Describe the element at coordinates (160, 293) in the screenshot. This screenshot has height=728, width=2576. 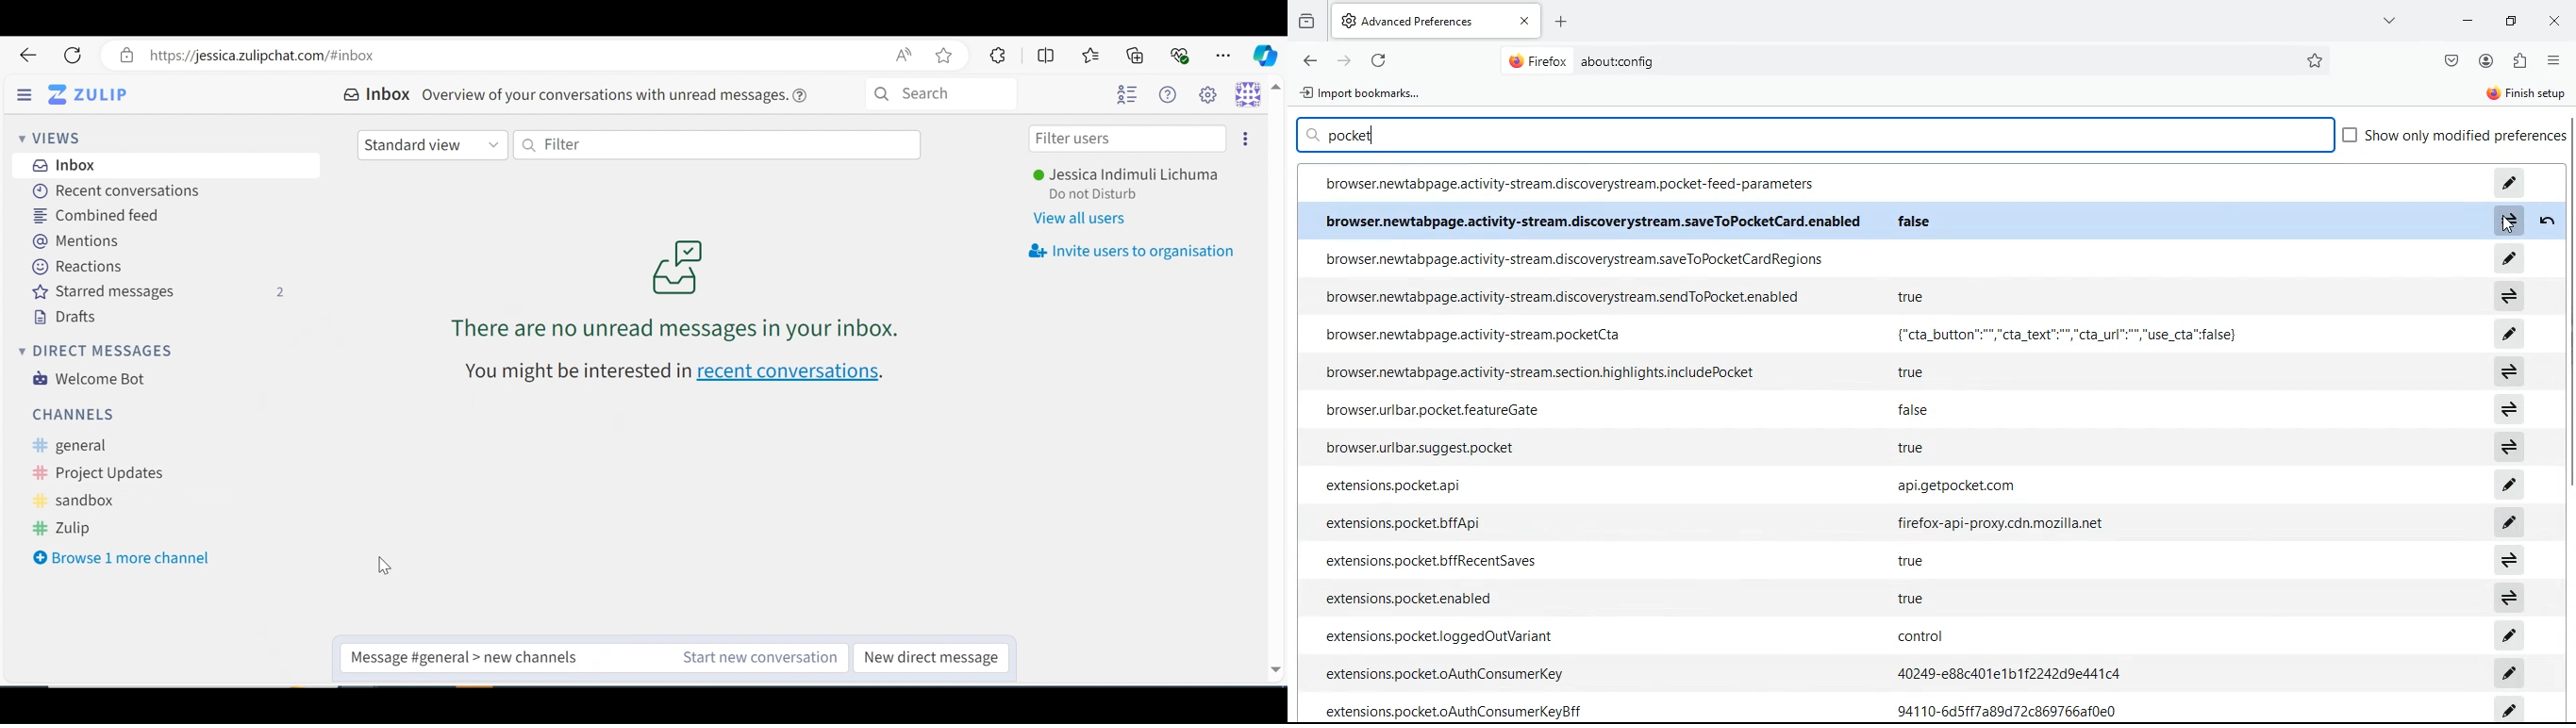
I see `Starred messages` at that location.